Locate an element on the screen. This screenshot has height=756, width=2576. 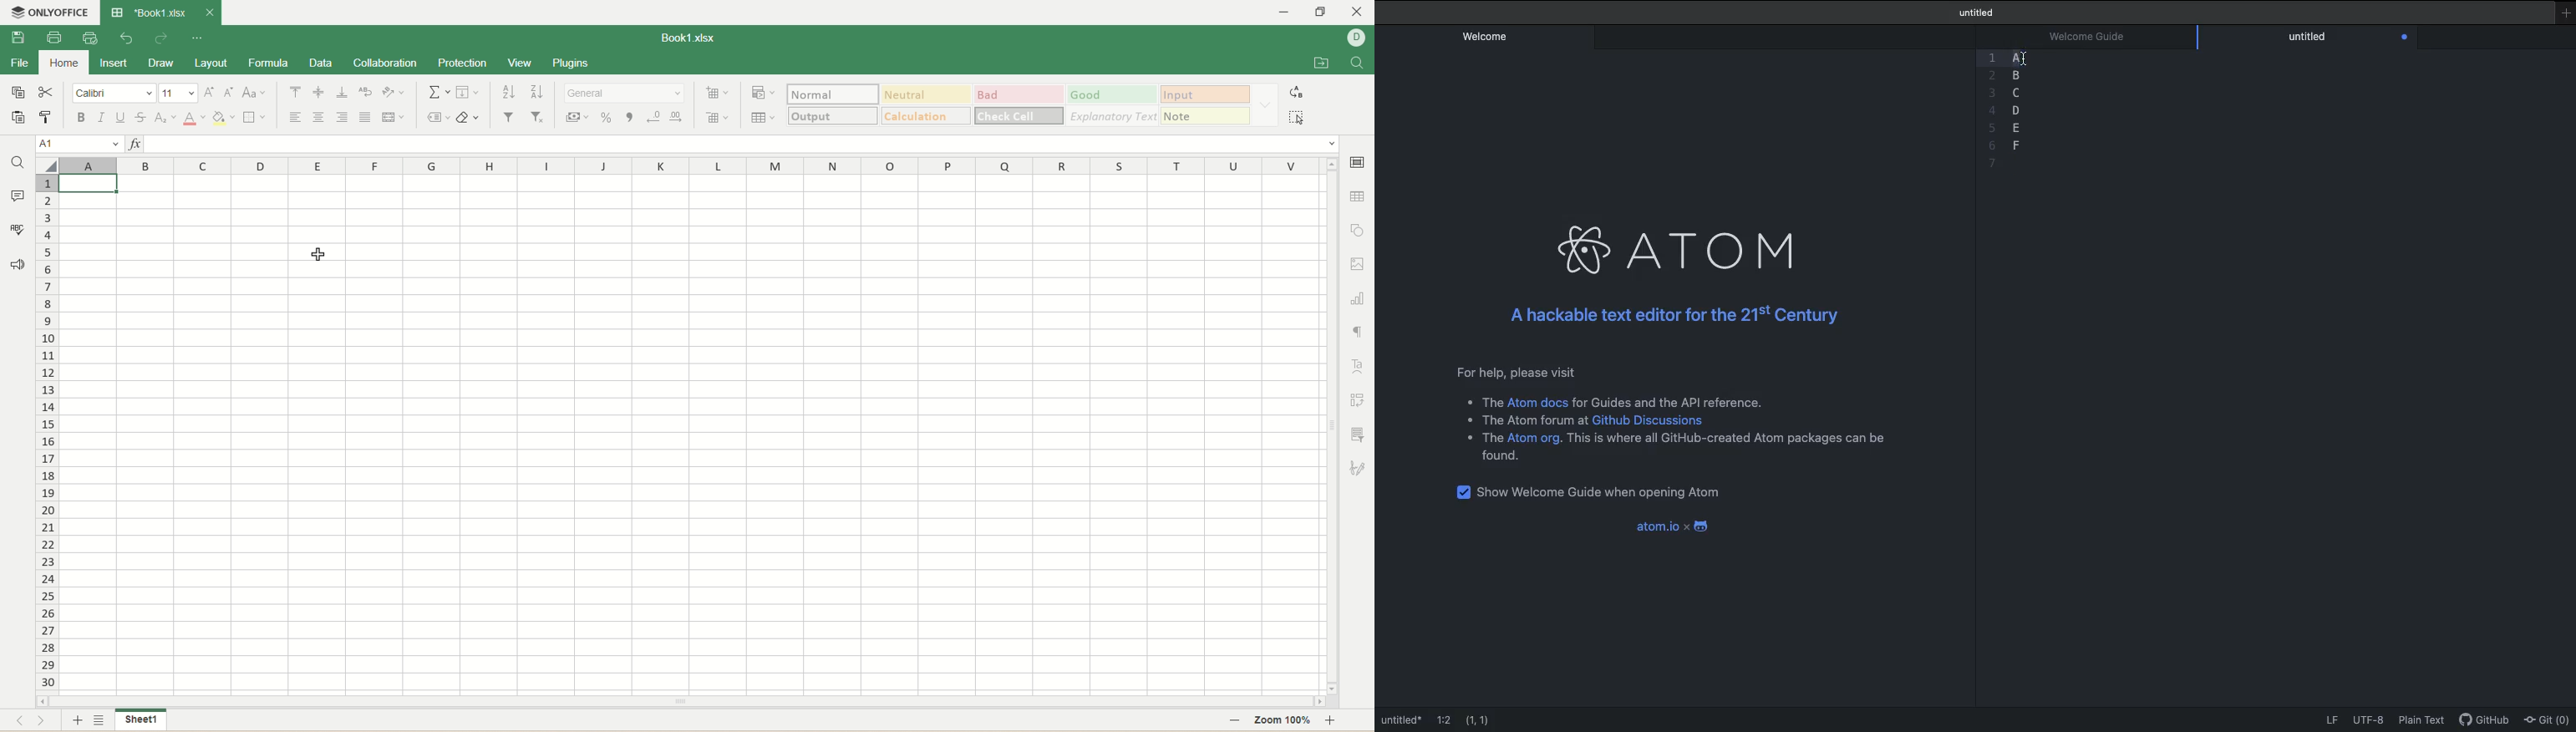
4 is located at coordinates (1989, 109).